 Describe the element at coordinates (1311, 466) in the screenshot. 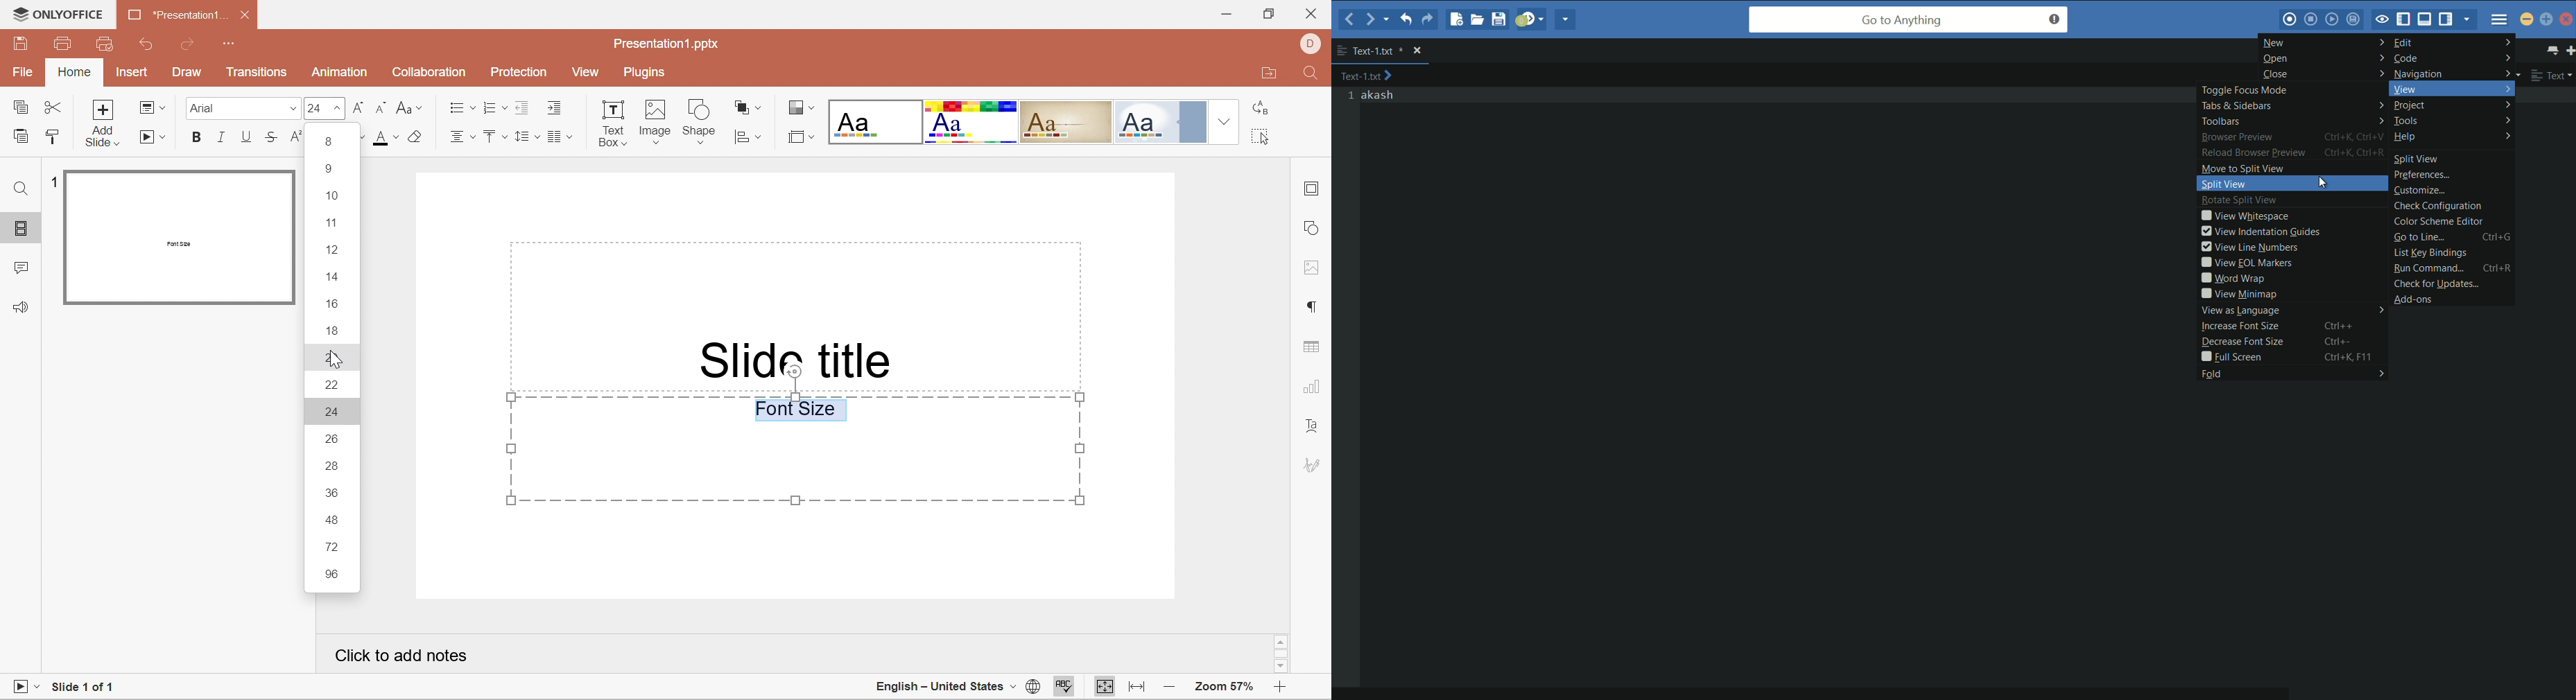

I see `Signature settings` at that location.